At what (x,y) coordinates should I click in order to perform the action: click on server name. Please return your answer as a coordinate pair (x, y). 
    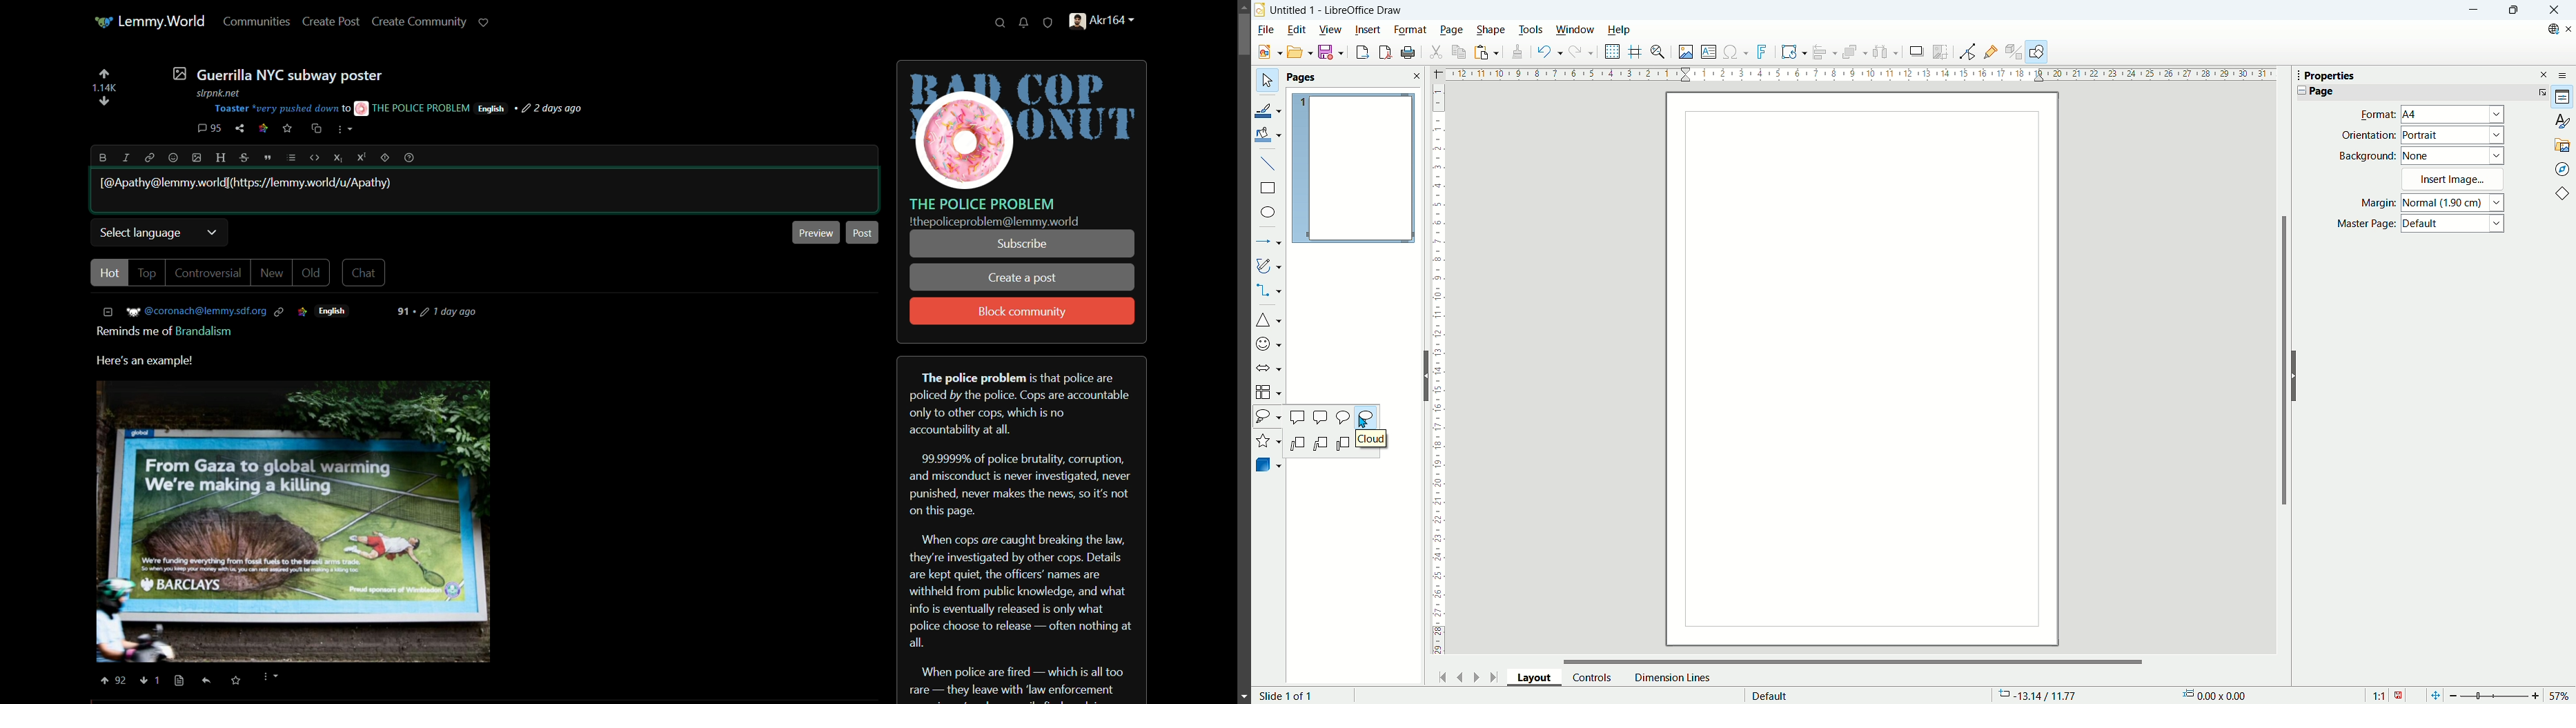
    Looking at the image, I should click on (983, 203).